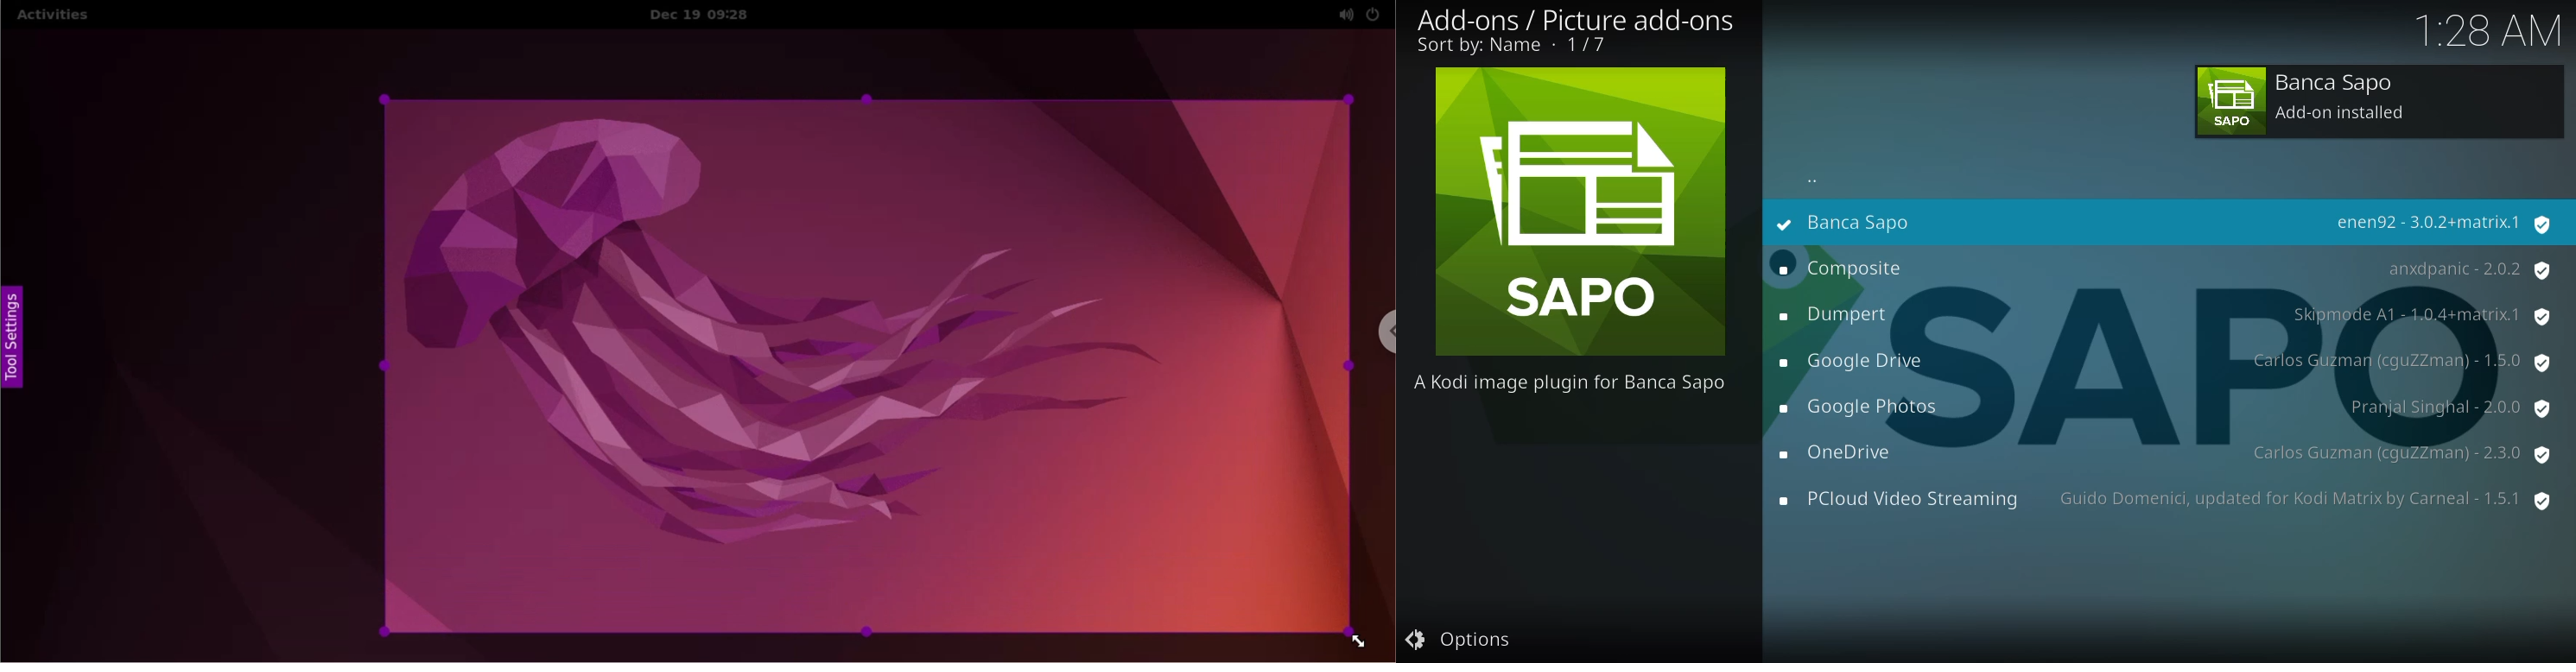  I want to click on one drive, so click(1843, 453).